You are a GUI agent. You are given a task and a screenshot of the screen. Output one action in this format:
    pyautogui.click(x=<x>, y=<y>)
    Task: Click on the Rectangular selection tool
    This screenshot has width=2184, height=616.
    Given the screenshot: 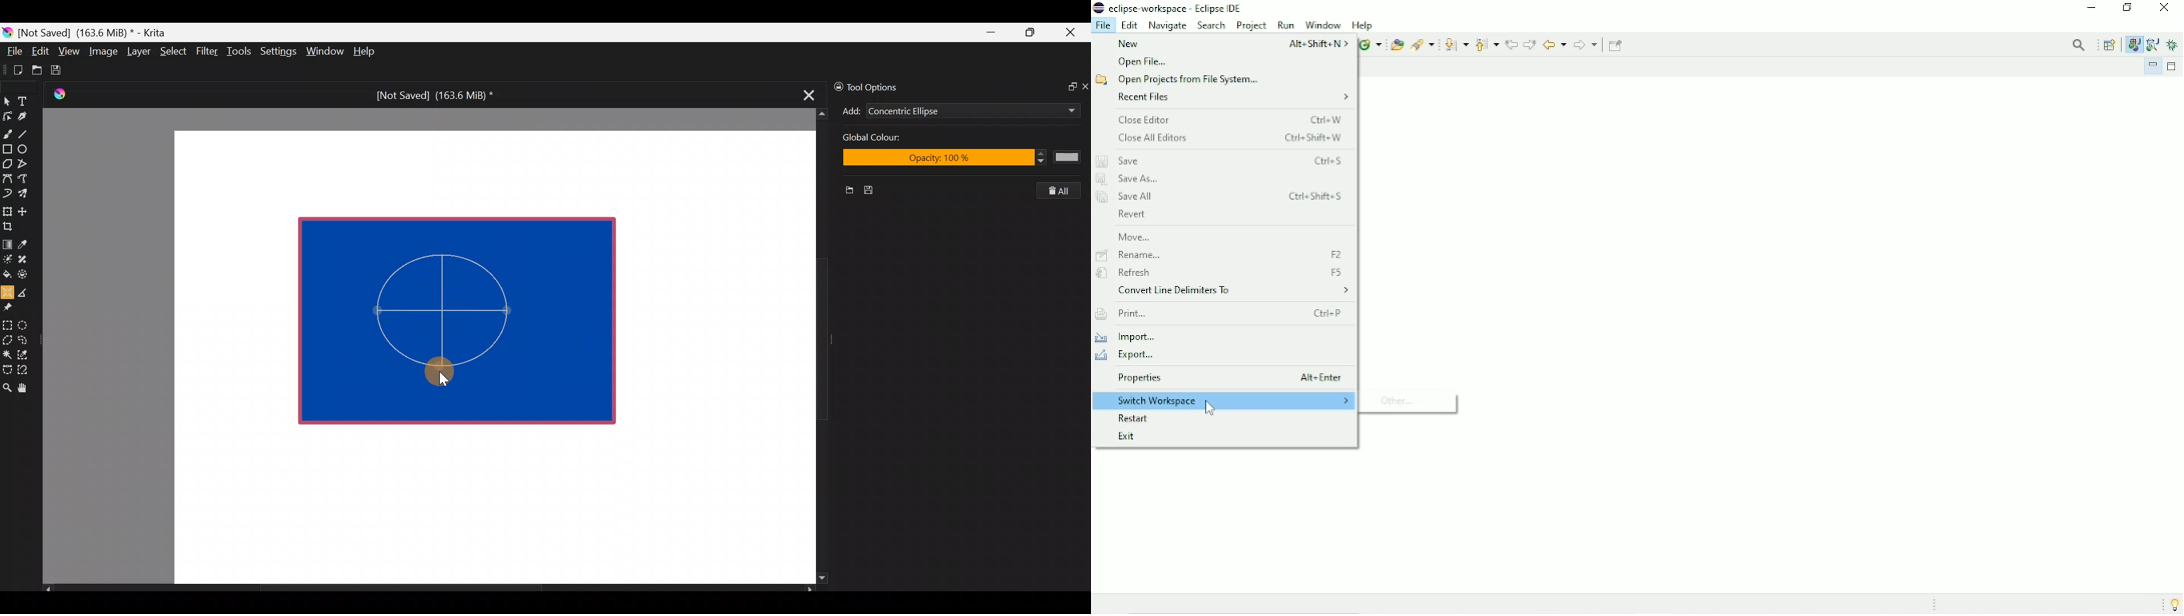 What is the action you would take?
    pyautogui.click(x=10, y=323)
    